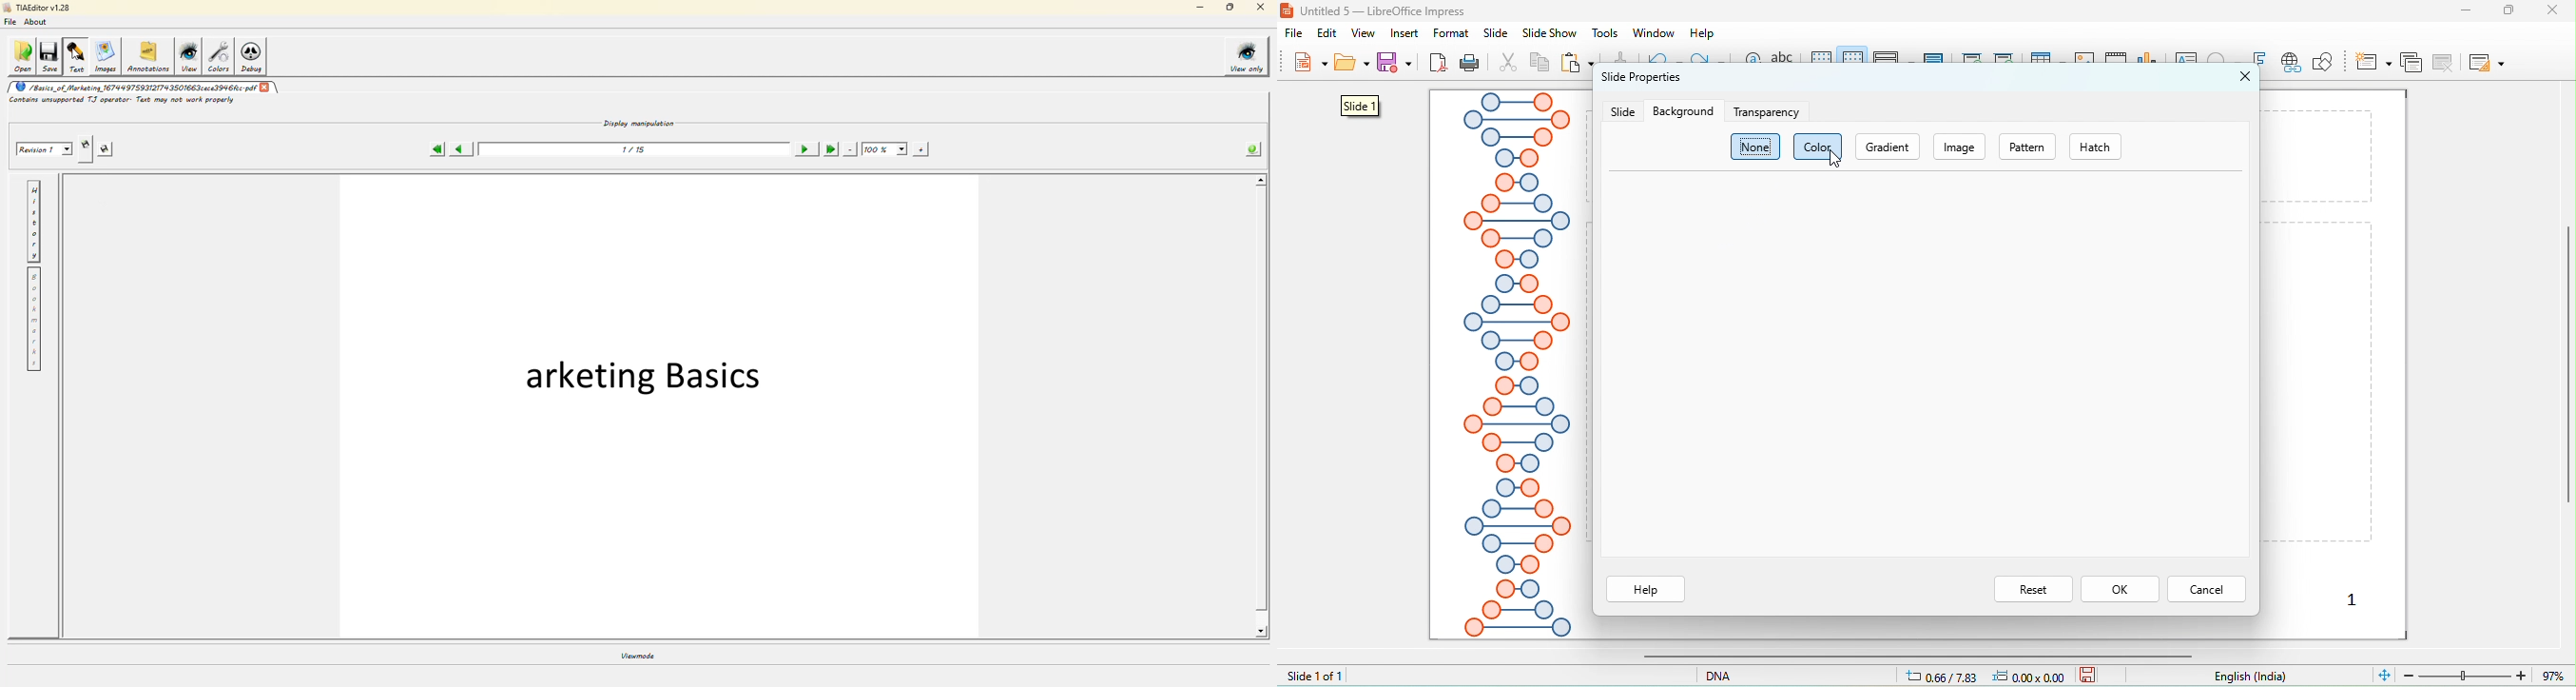 This screenshot has height=700, width=2576. What do you see at coordinates (1888, 147) in the screenshot?
I see `gradient` at bounding box center [1888, 147].